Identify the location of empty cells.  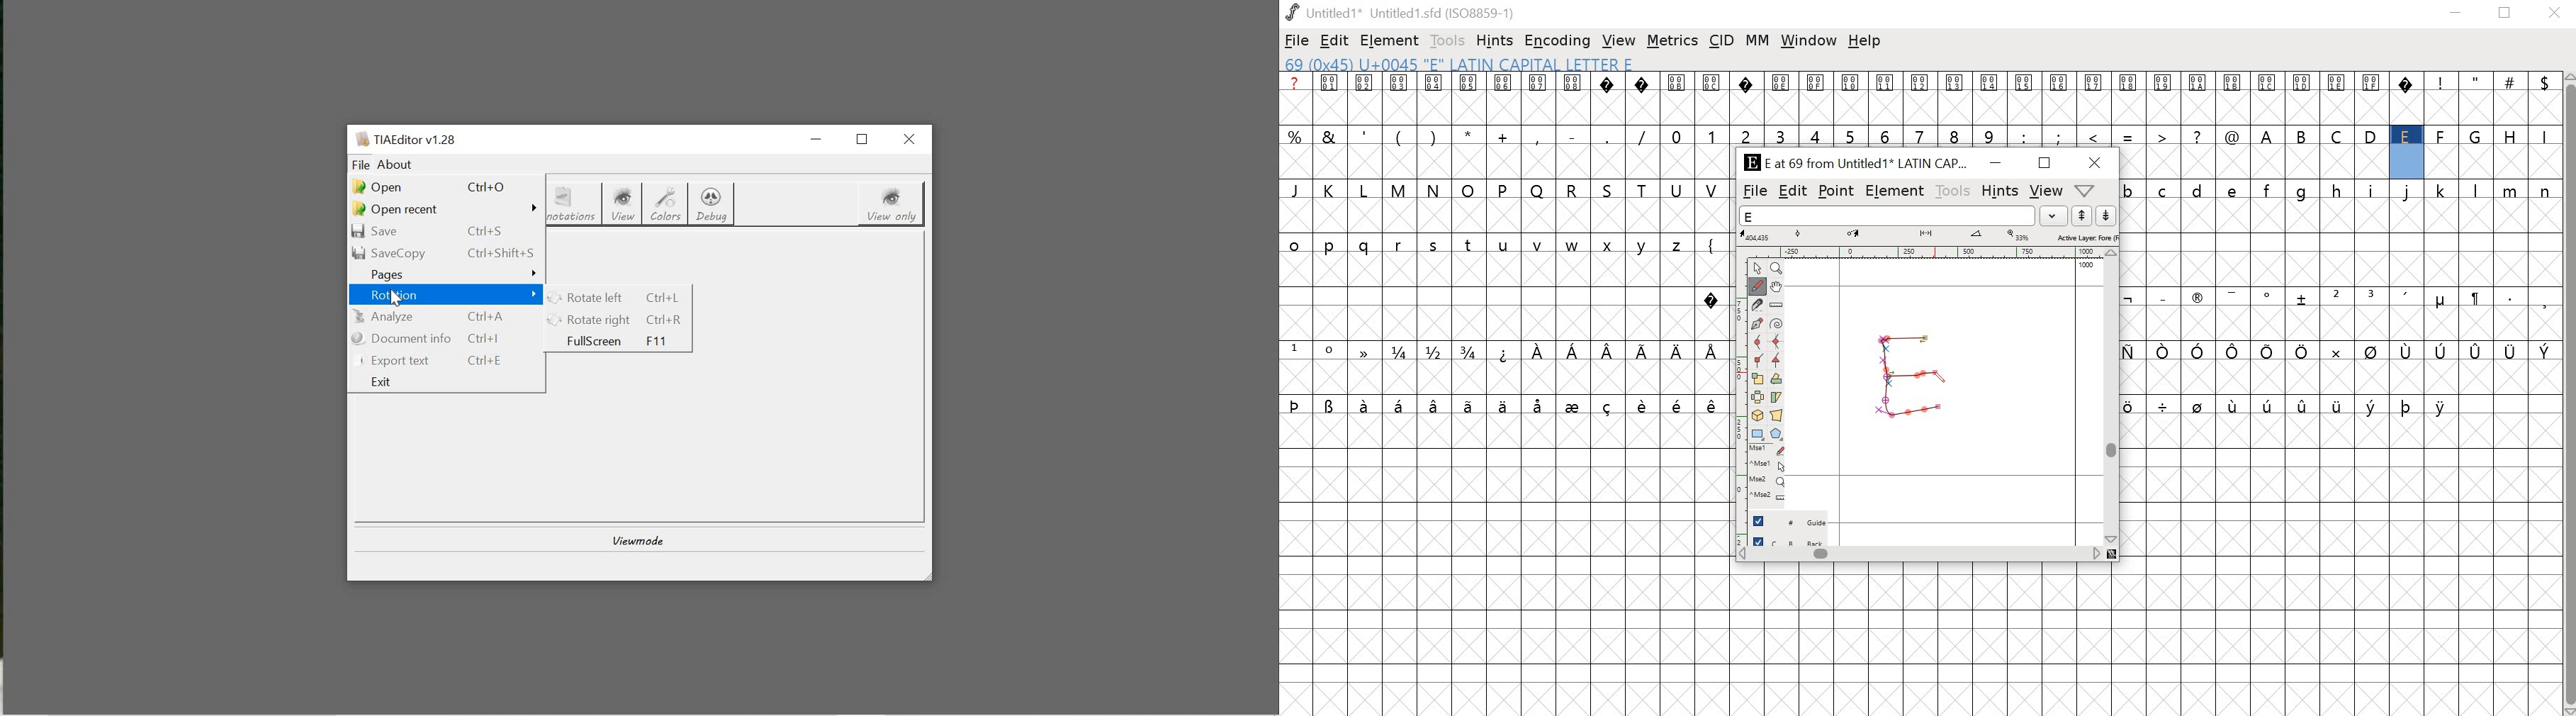
(2341, 162).